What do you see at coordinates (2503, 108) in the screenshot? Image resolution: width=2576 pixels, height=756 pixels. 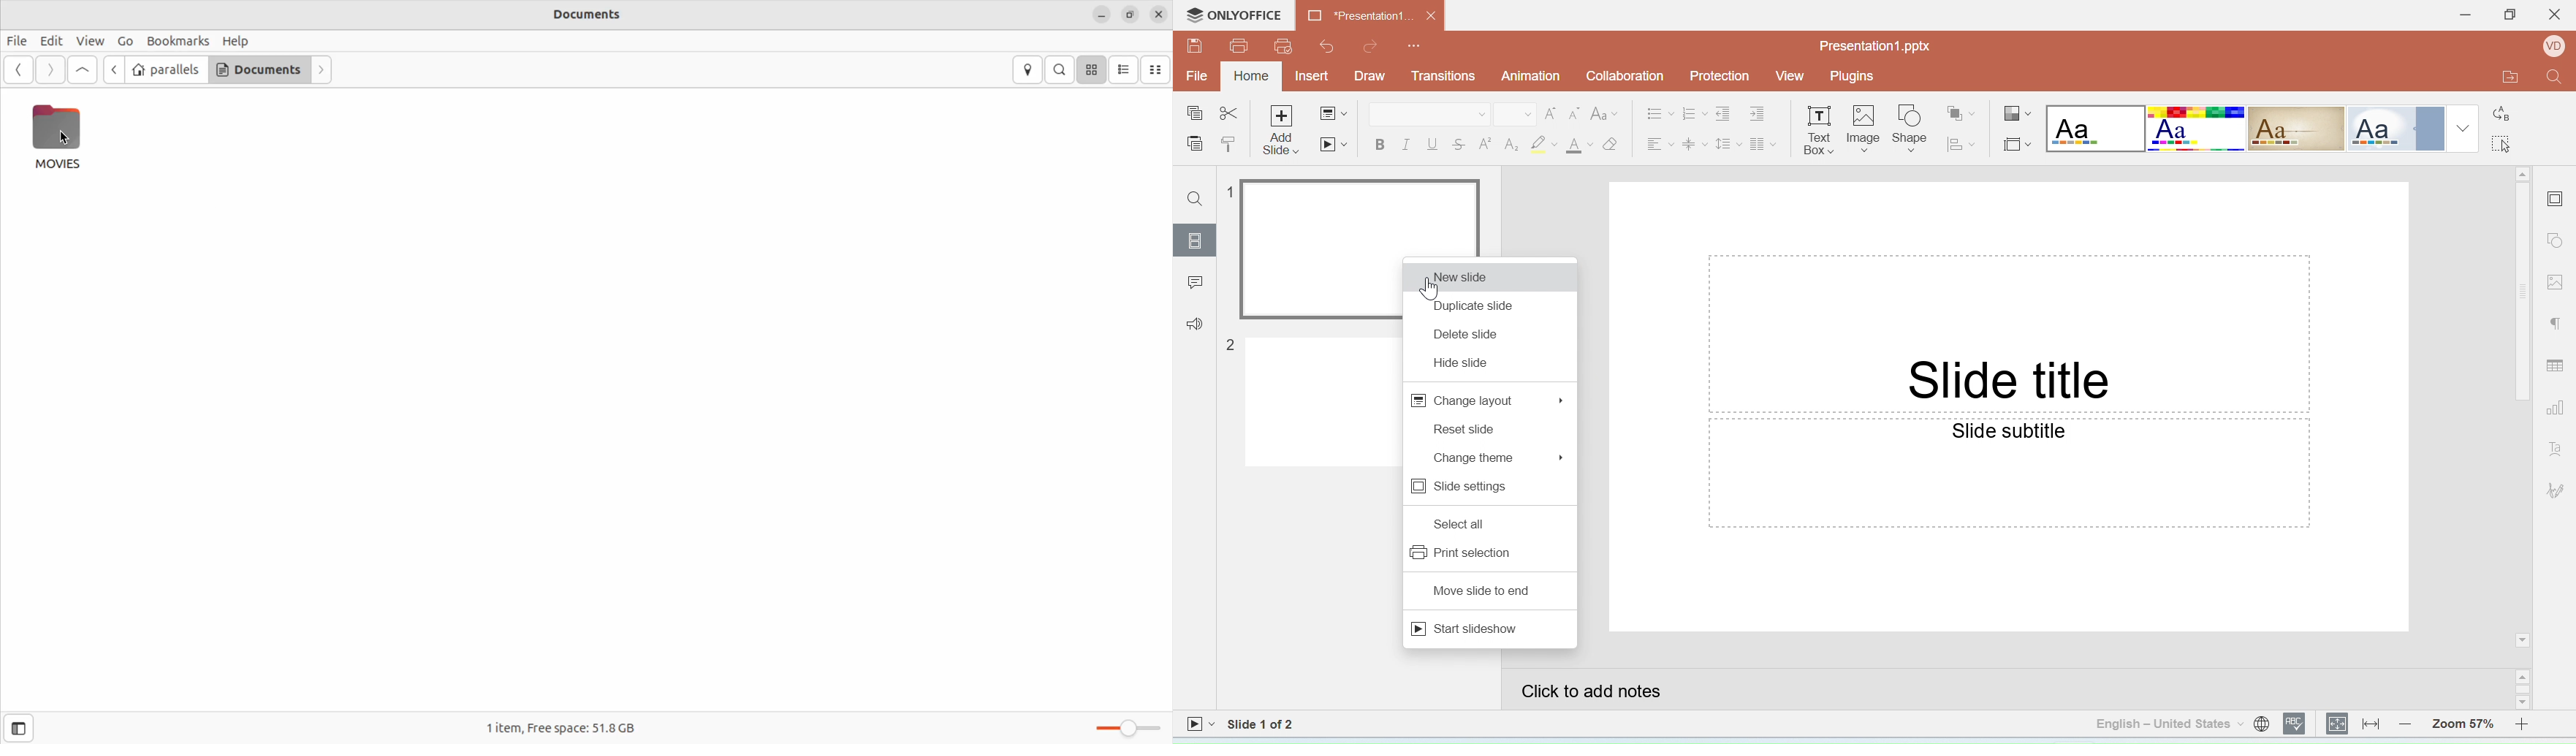 I see `Replace` at bounding box center [2503, 108].